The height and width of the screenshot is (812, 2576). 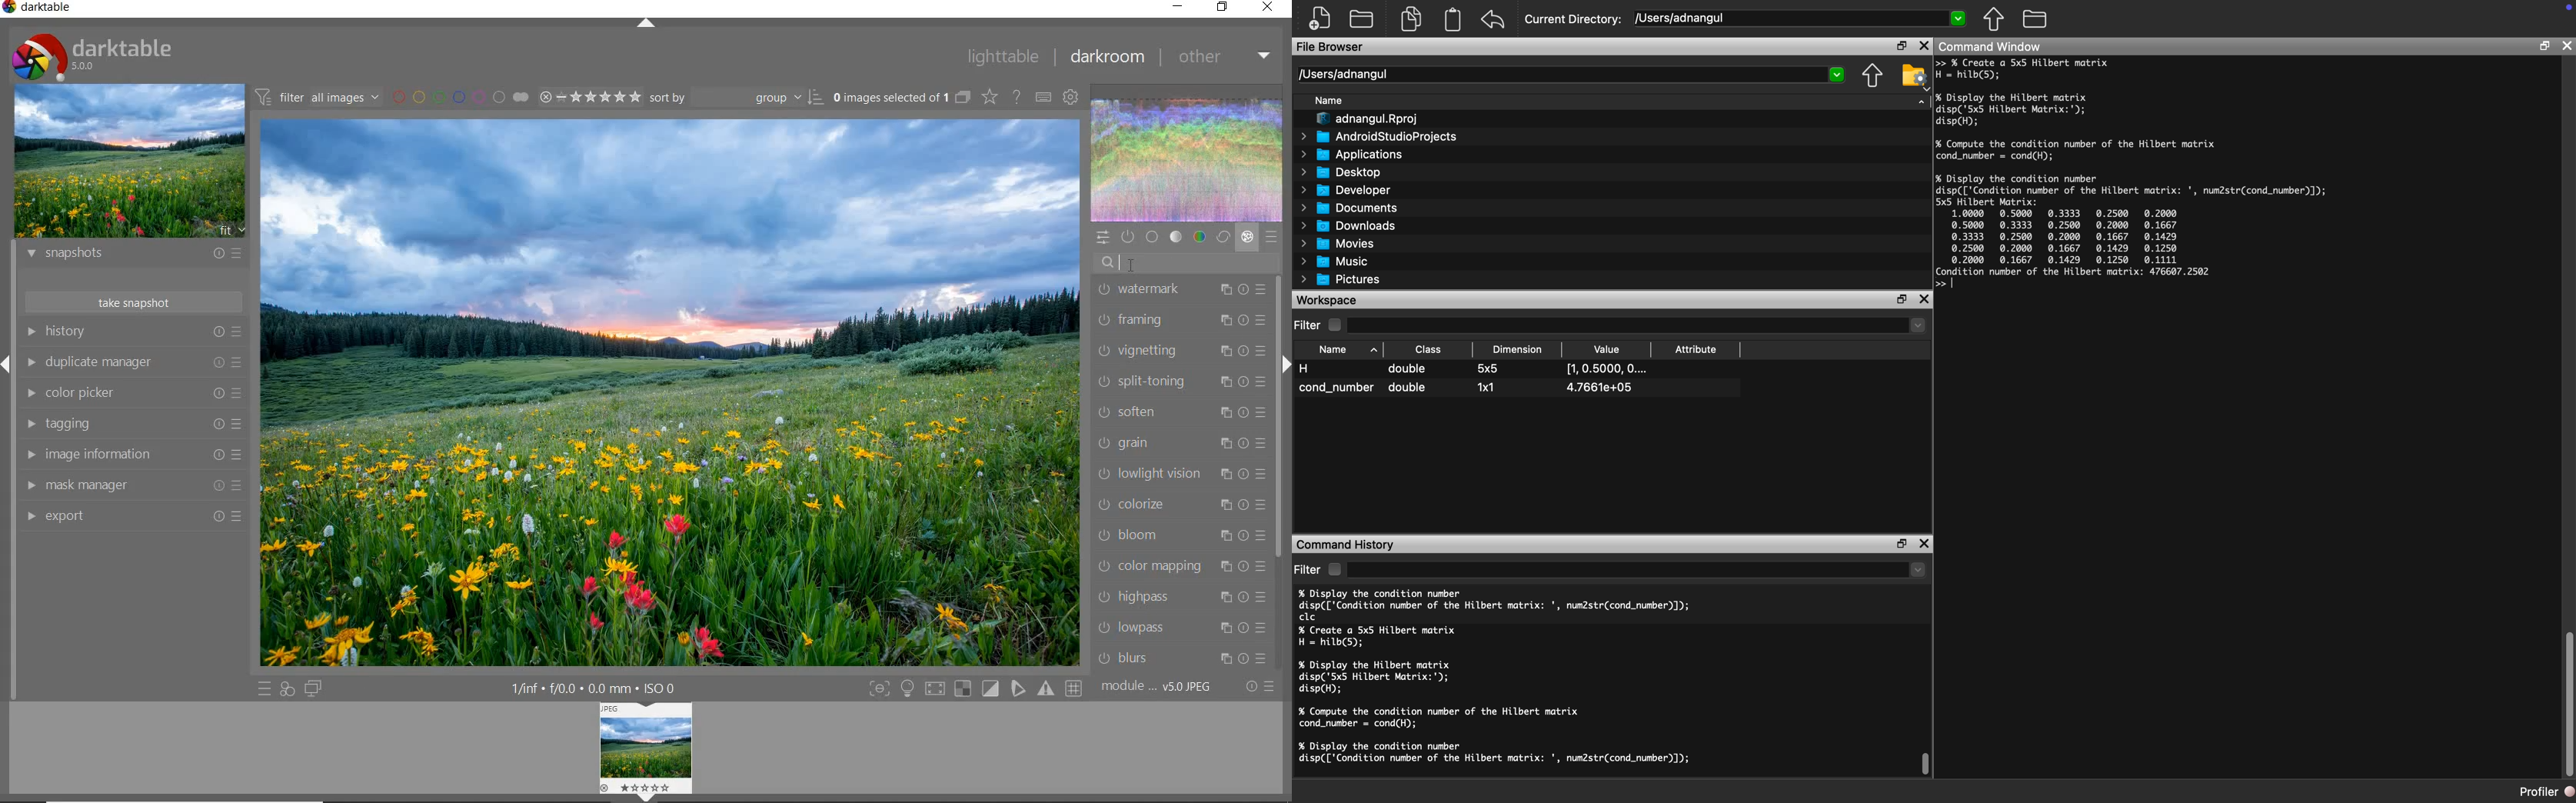 What do you see at coordinates (1101, 238) in the screenshot?
I see `quick access panel` at bounding box center [1101, 238].